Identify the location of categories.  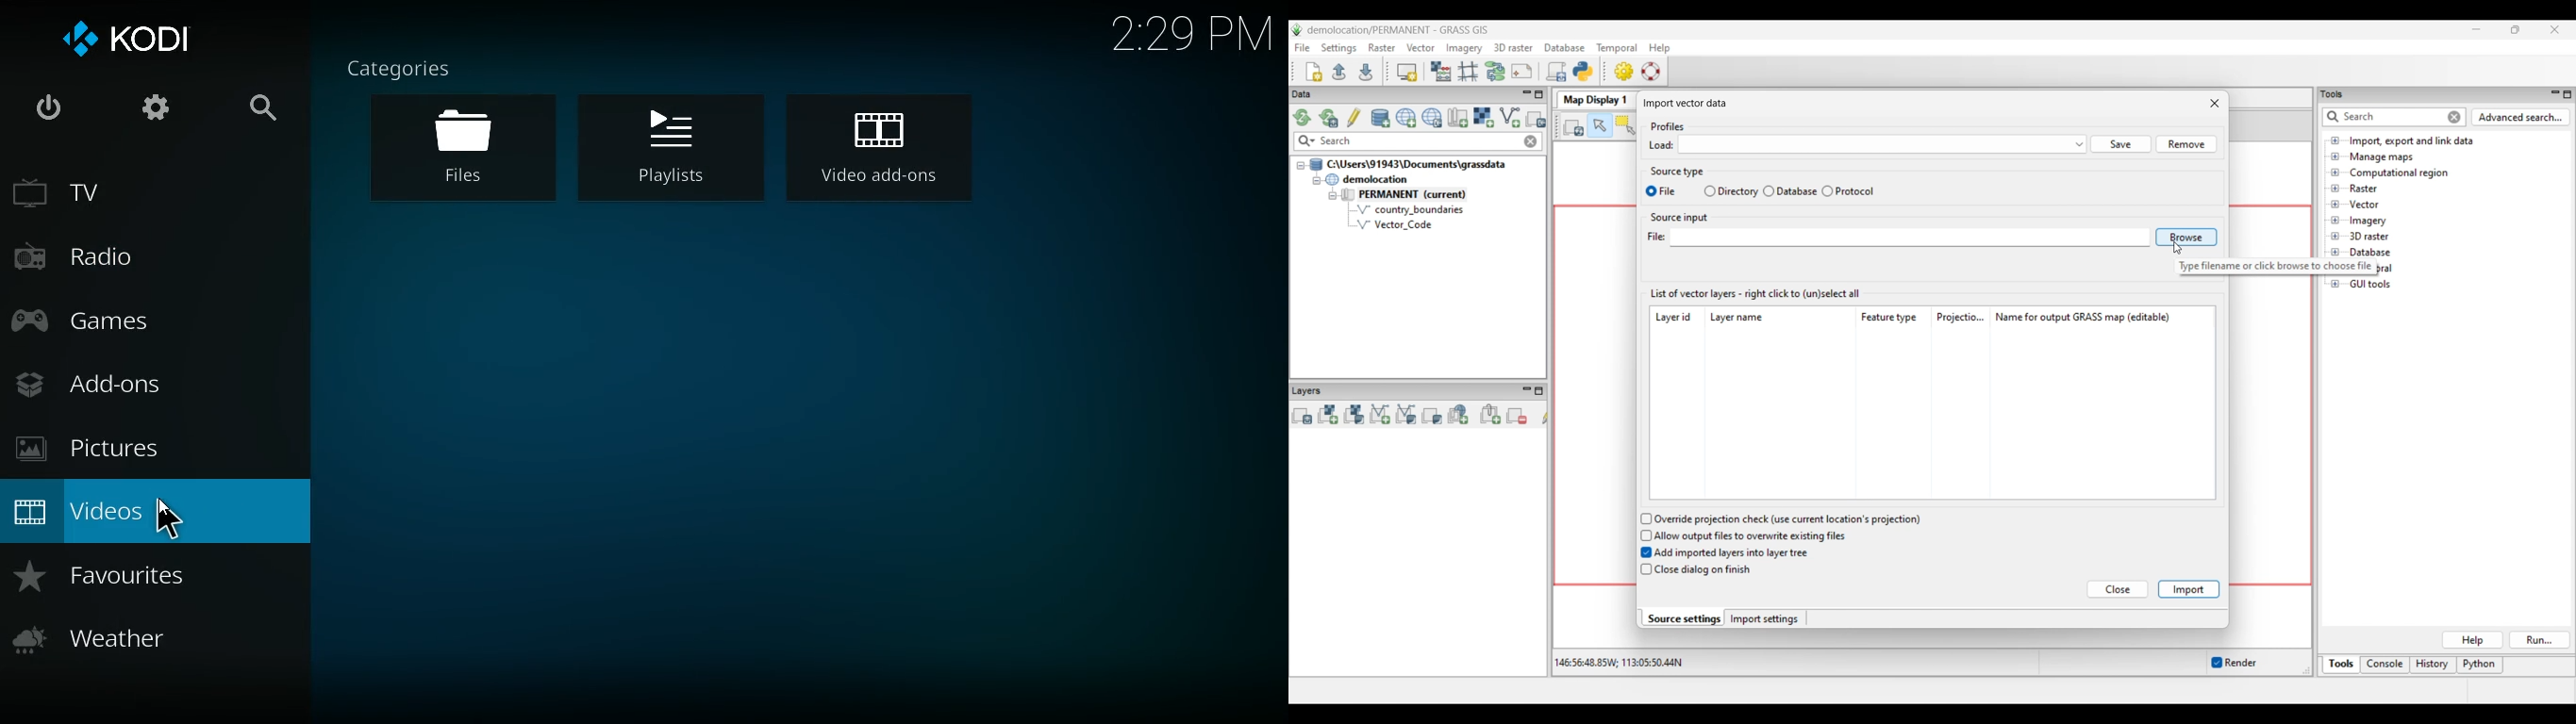
(401, 67).